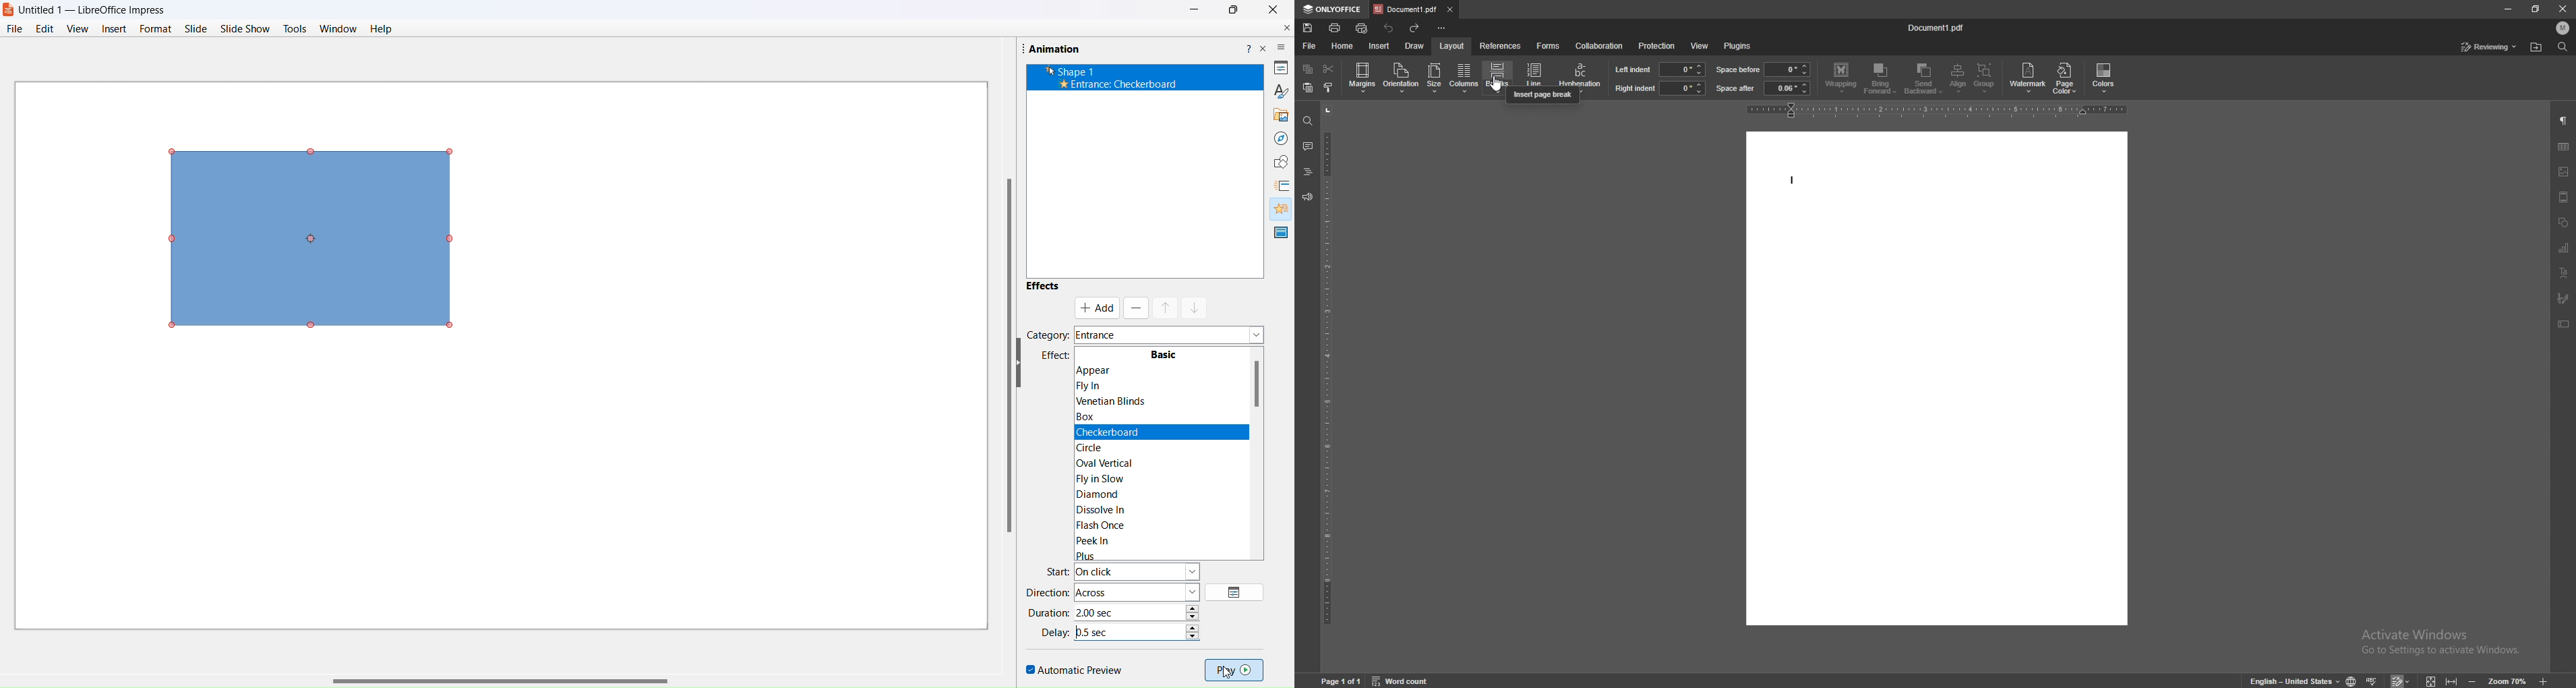 Image resolution: width=2576 pixels, height=700 pixels. What do you see at coordinates (1937, 111) in the screenshot?
I see `horizontal scale` at bounding box center [1937, 111].